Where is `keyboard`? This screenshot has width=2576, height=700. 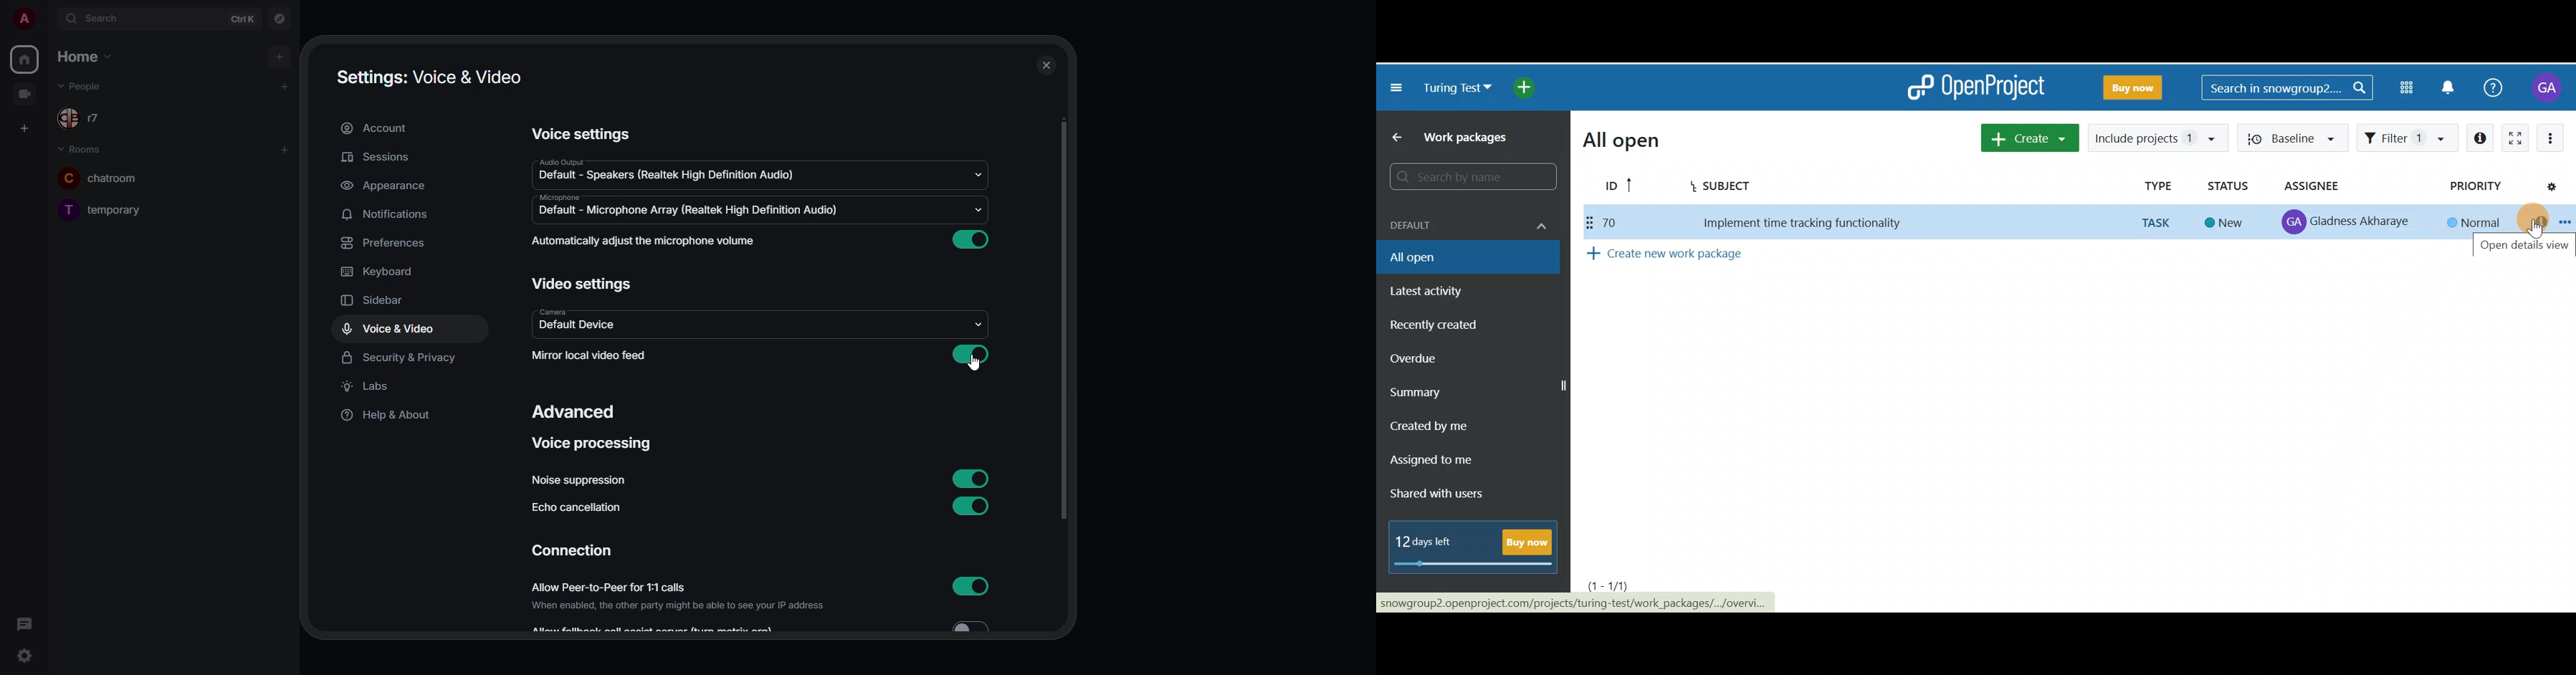 keyboard is located at coordinates (378, 272).